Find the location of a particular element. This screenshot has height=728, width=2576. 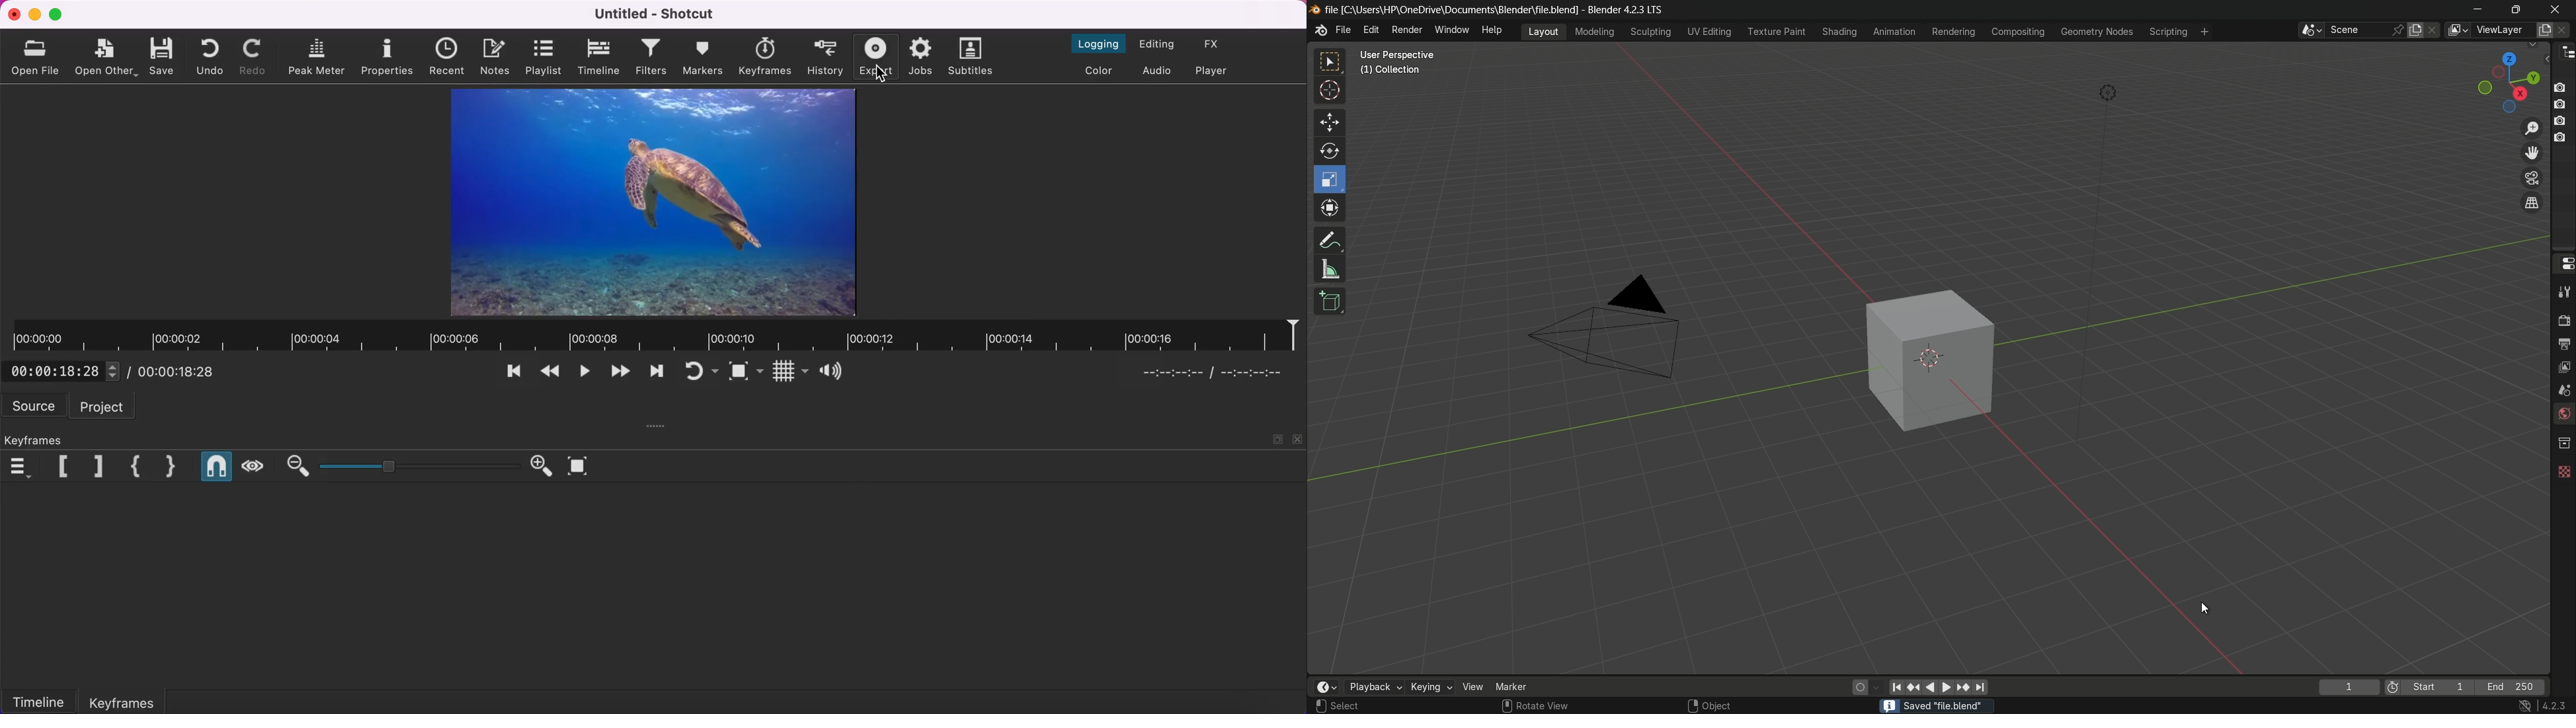

export is located at coordinates (873, 52).